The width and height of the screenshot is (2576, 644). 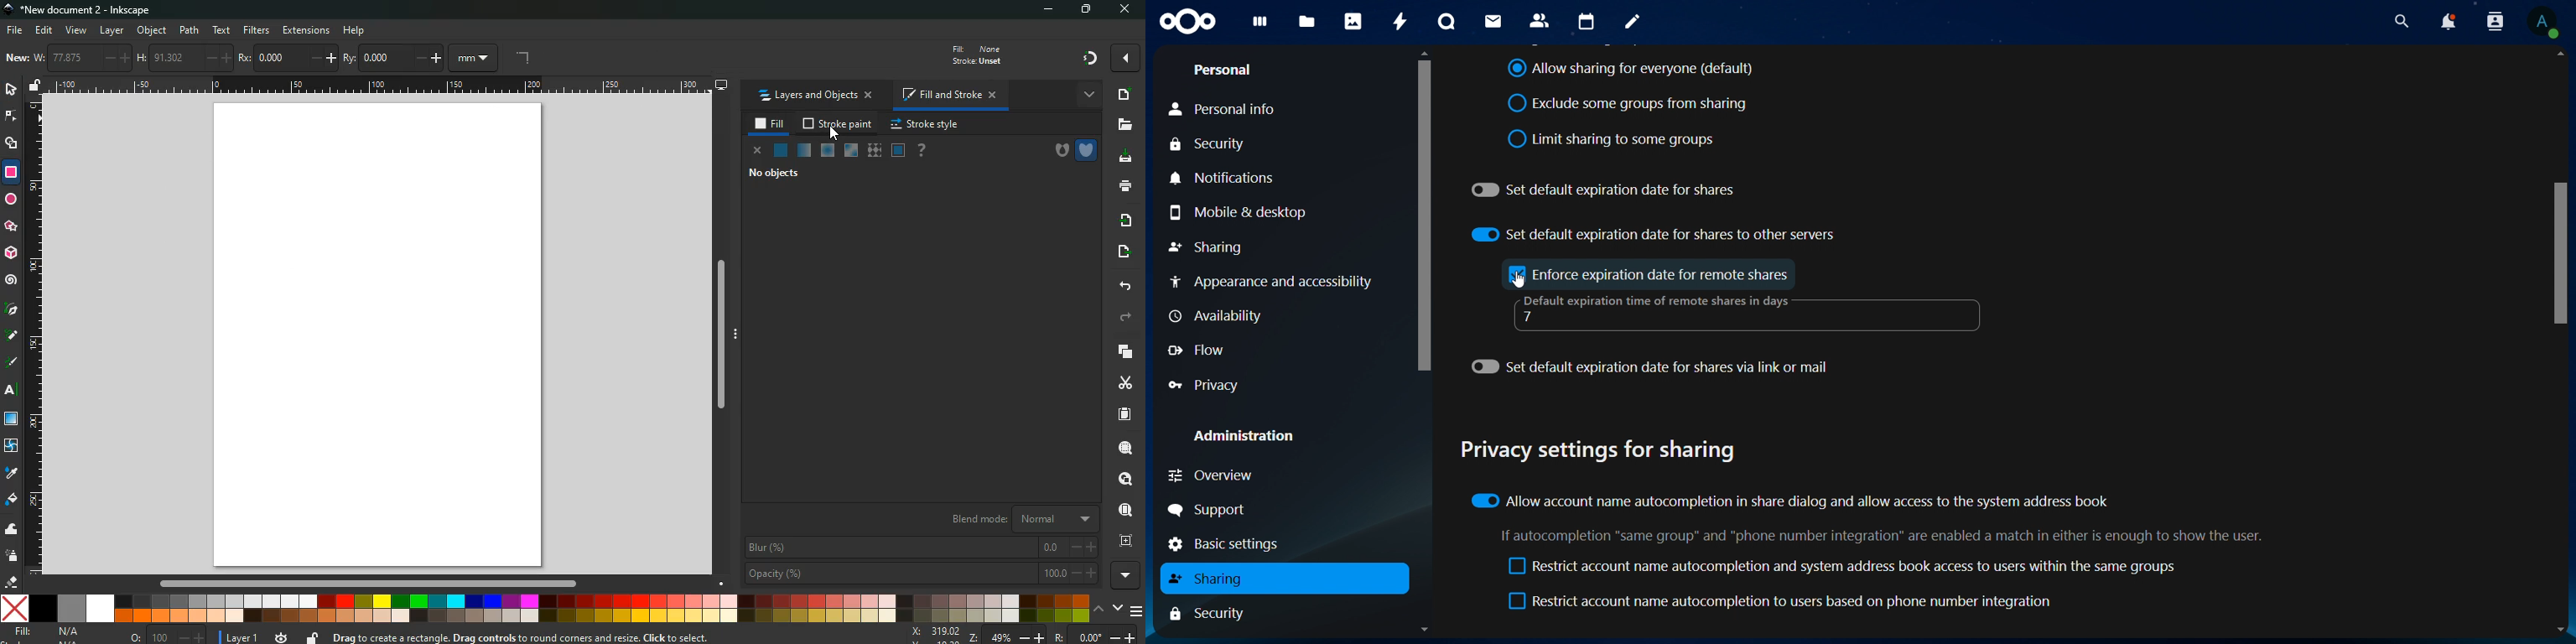 What do you see at coordinates (874, 151) in the screenshot?
I see `texture` at bounding box center [874, 151].